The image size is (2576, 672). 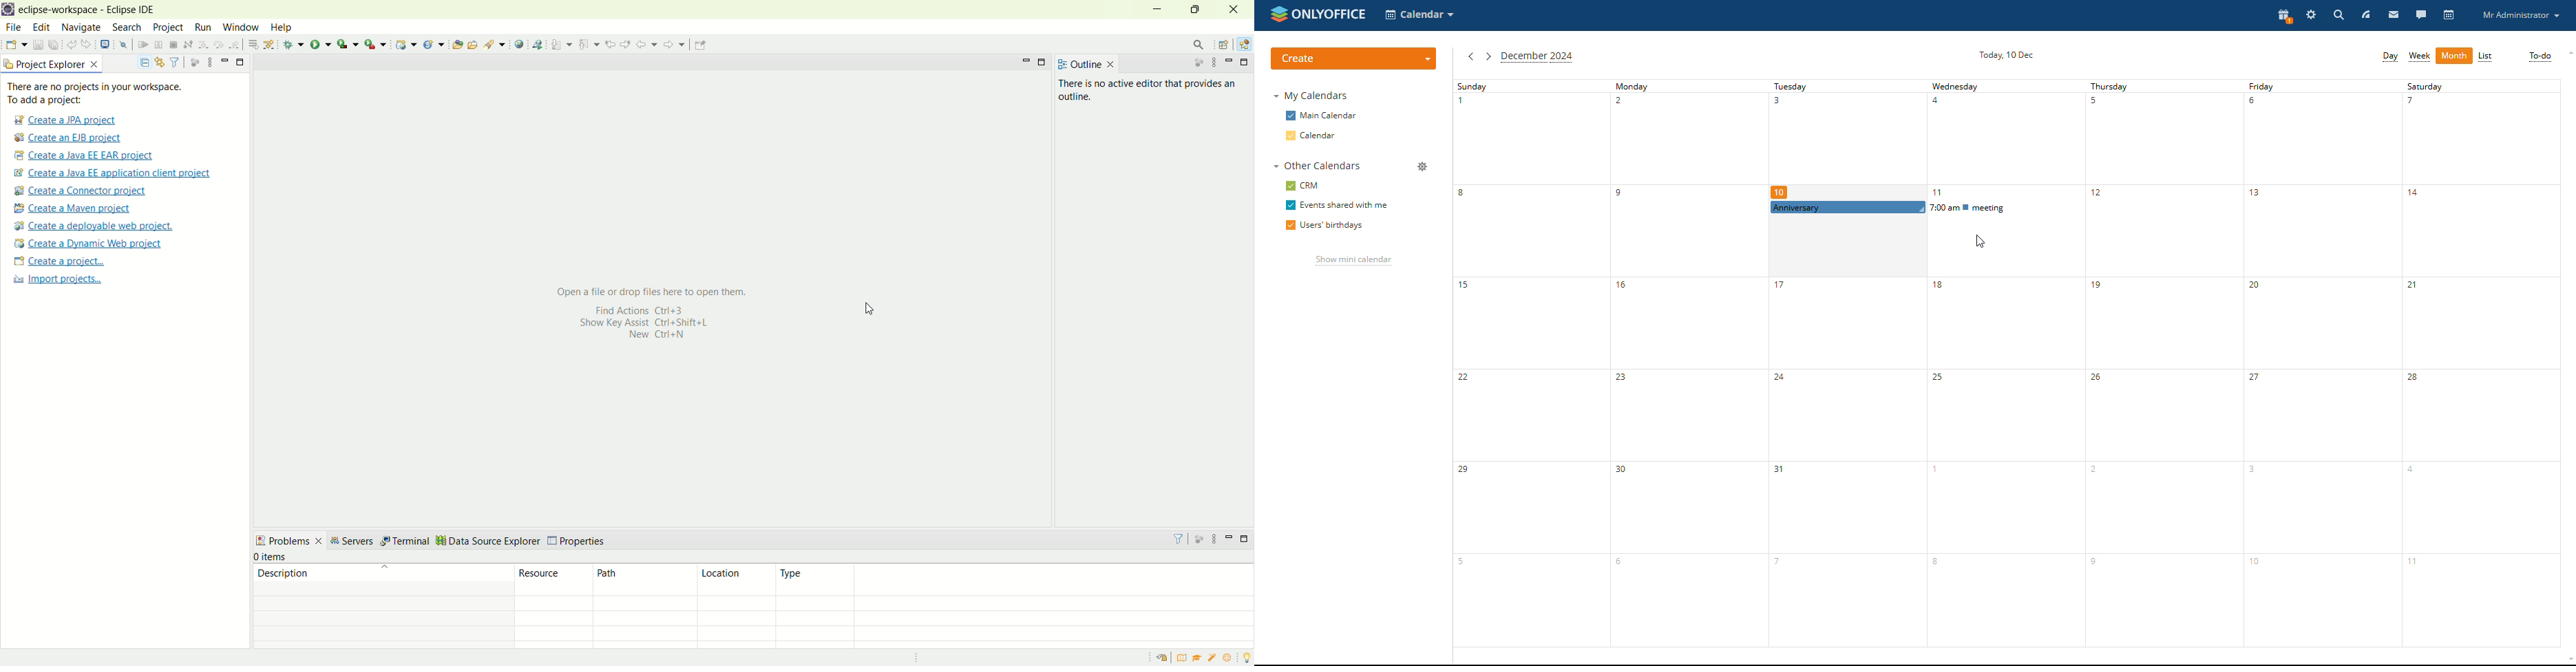 I want to click on view menu, so click(x=211, y=63).